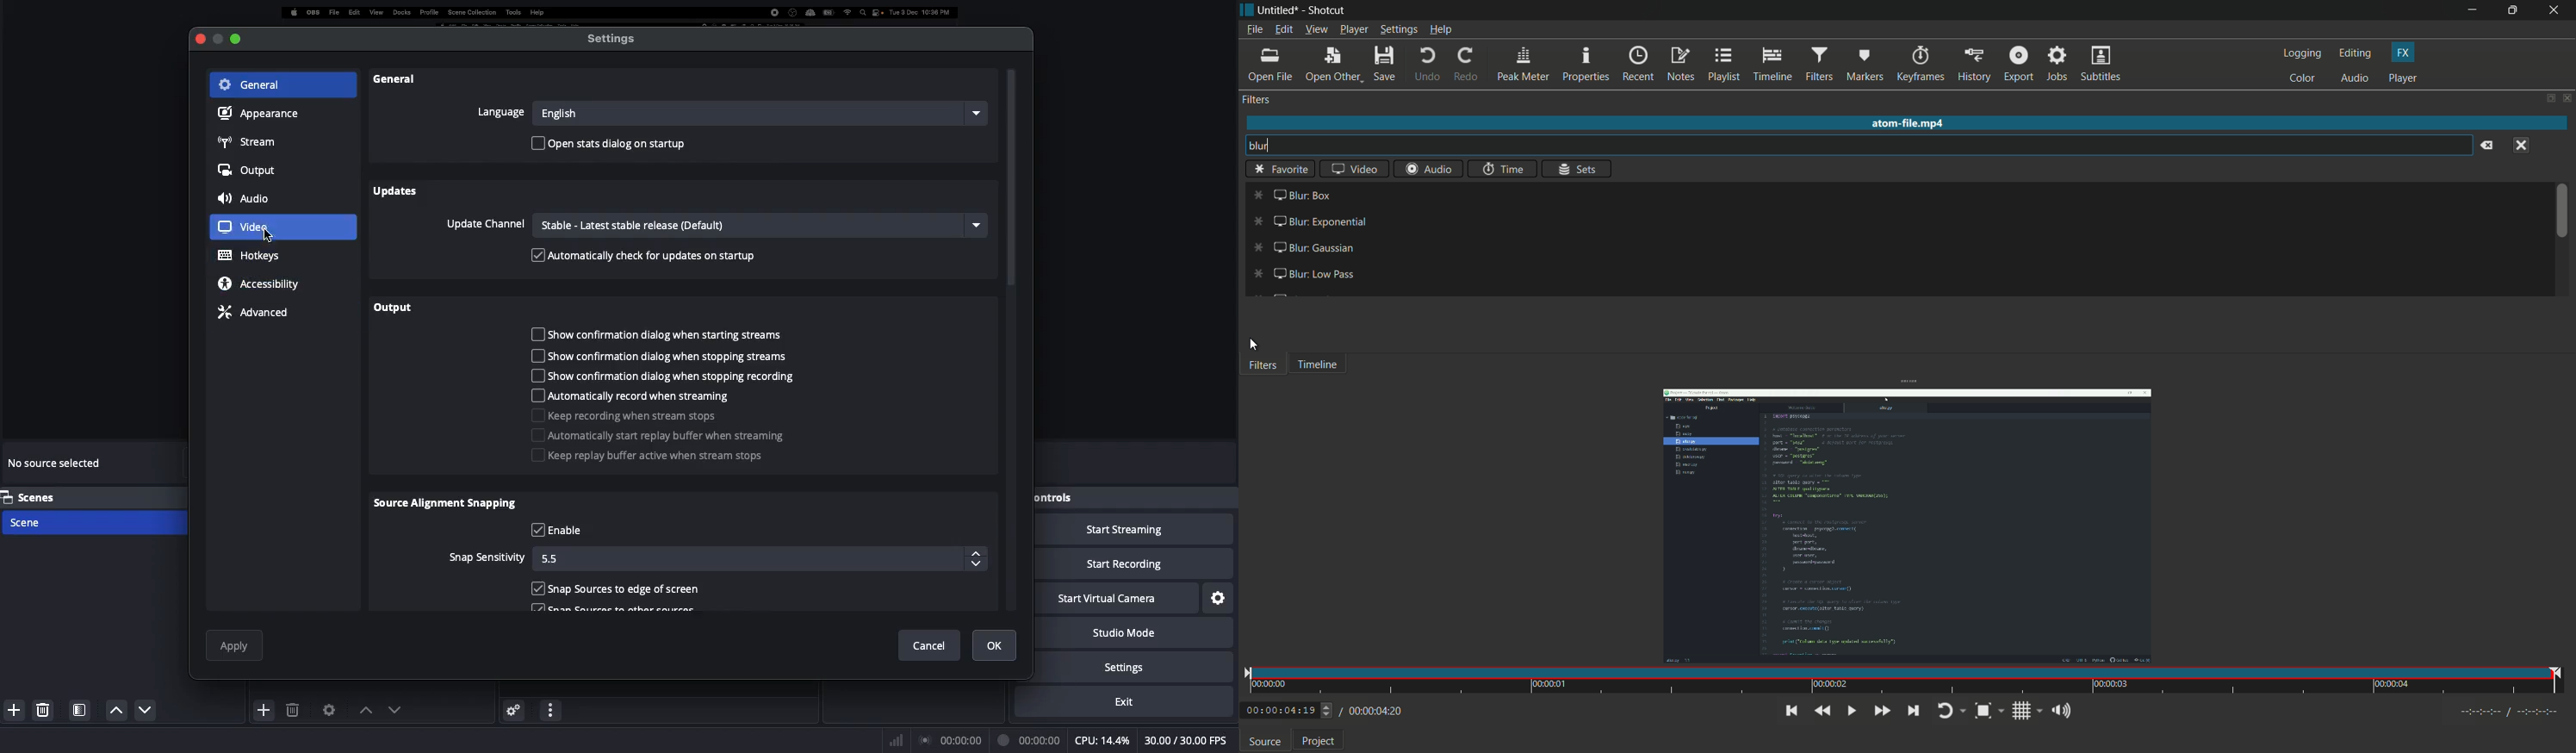 This screenshot has height=756, width=2576. I want to click on Record when streaming, so click(634, 396).